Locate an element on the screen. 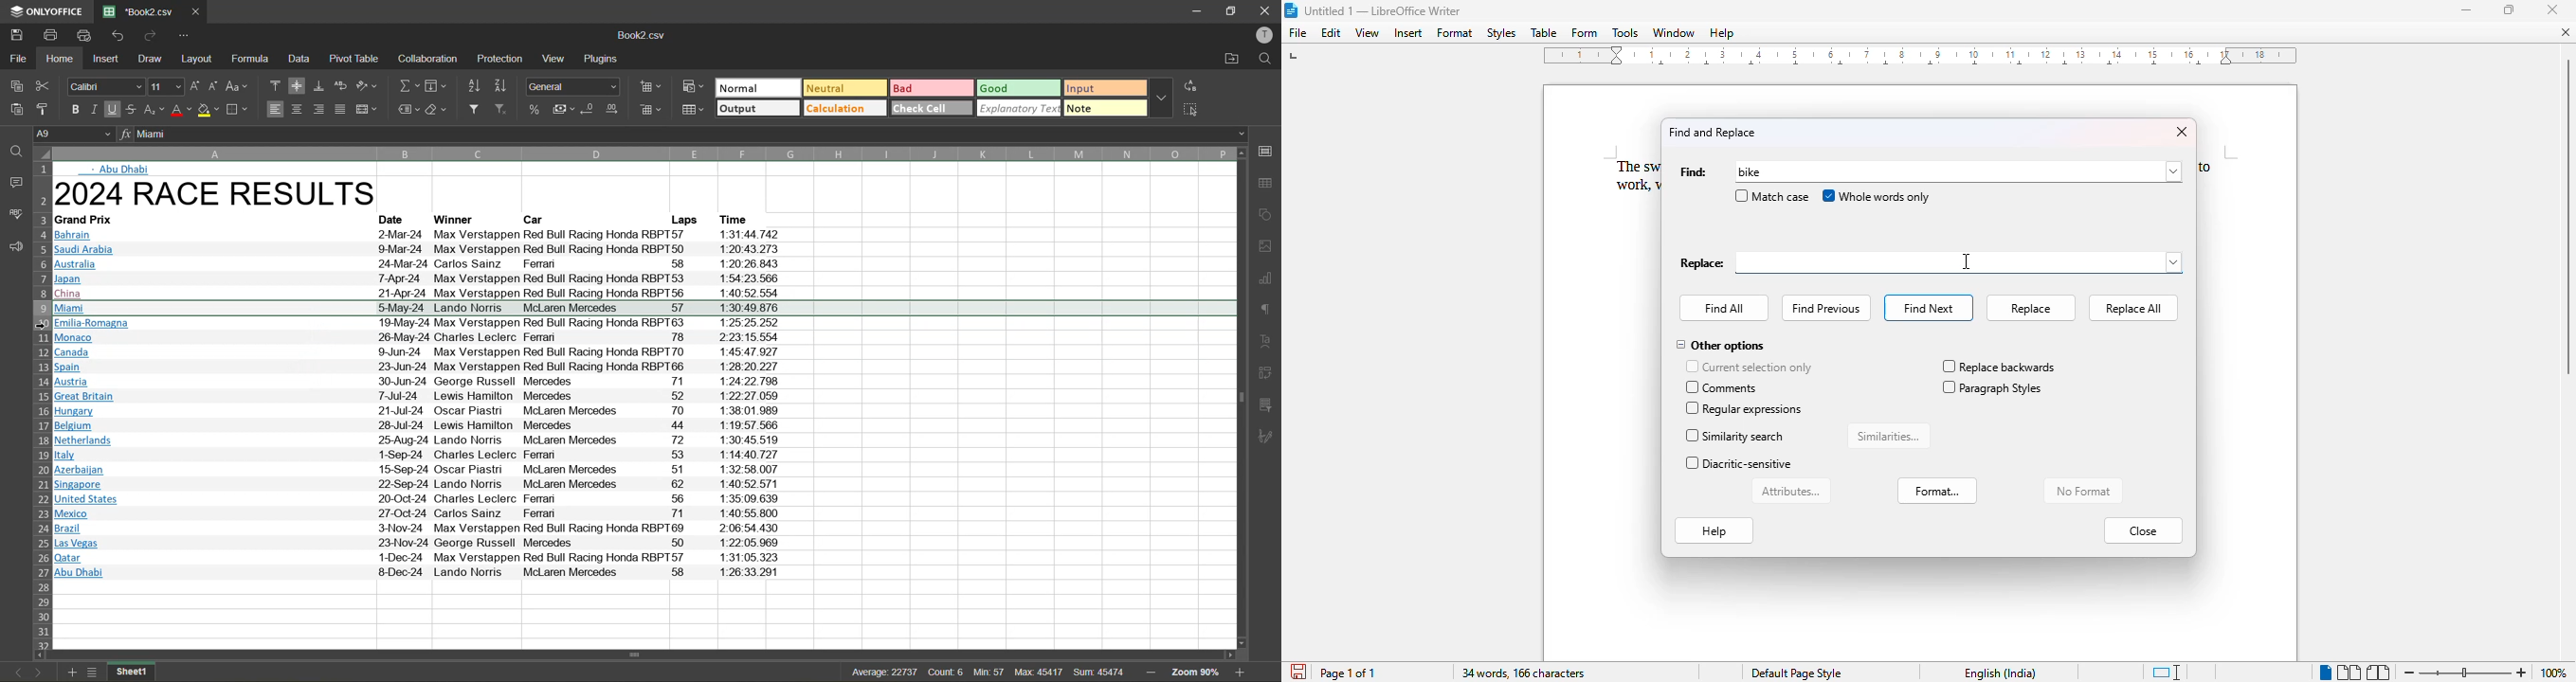  call settings is located at coordinates (1269, 151).